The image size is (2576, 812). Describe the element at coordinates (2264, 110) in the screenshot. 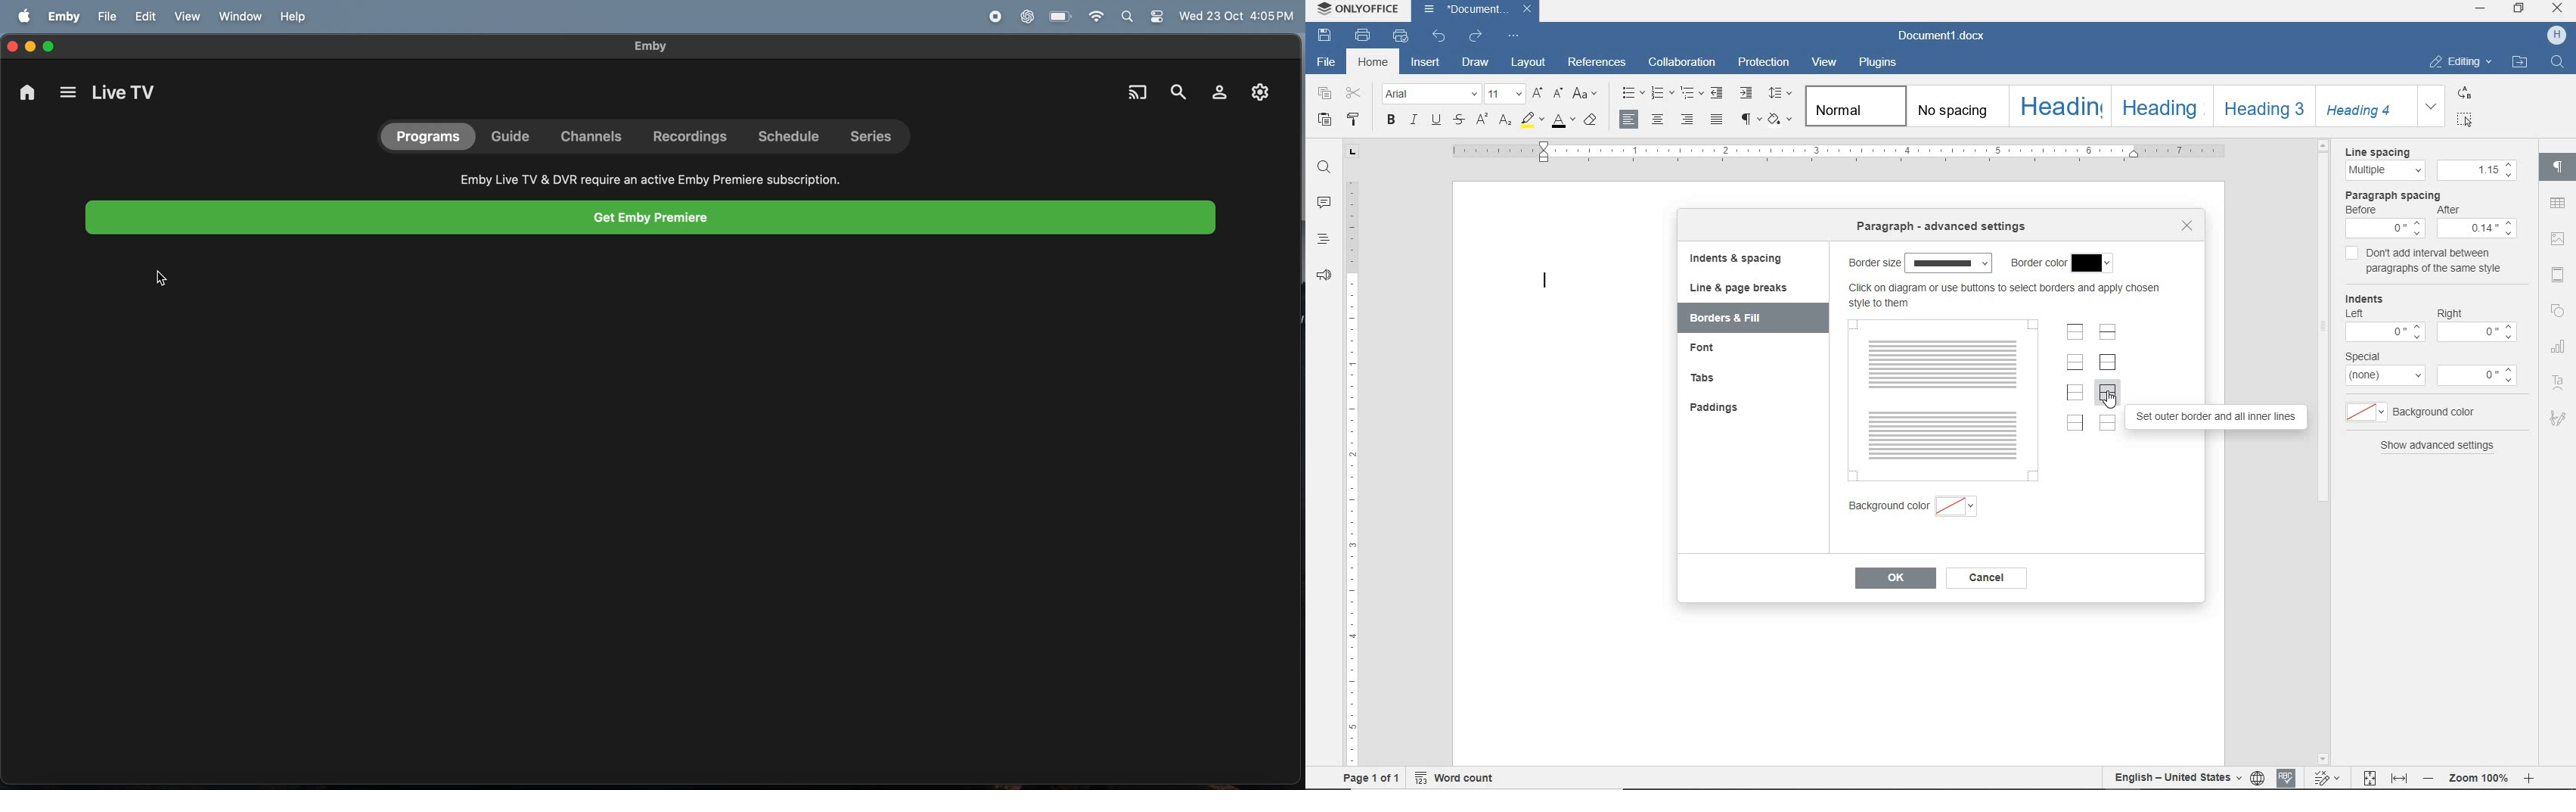

I see `heading3` at that location.